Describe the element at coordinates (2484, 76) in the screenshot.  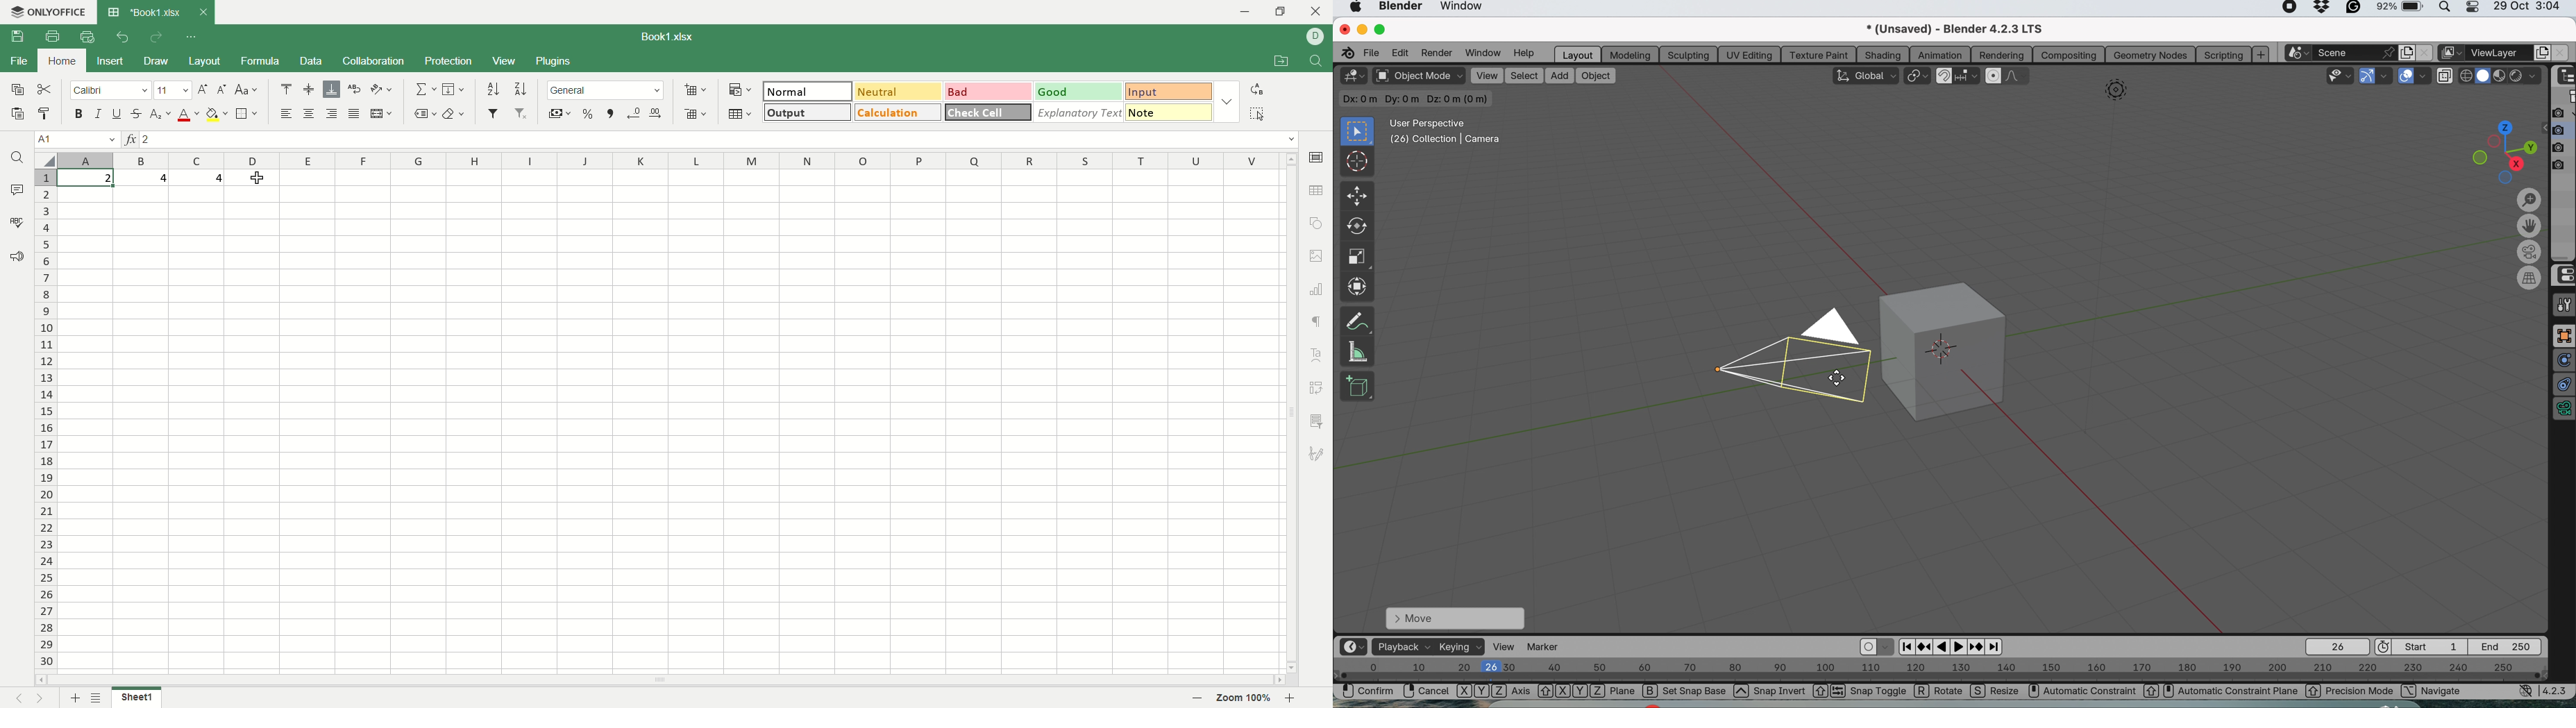
I see `material preview display` at that location.